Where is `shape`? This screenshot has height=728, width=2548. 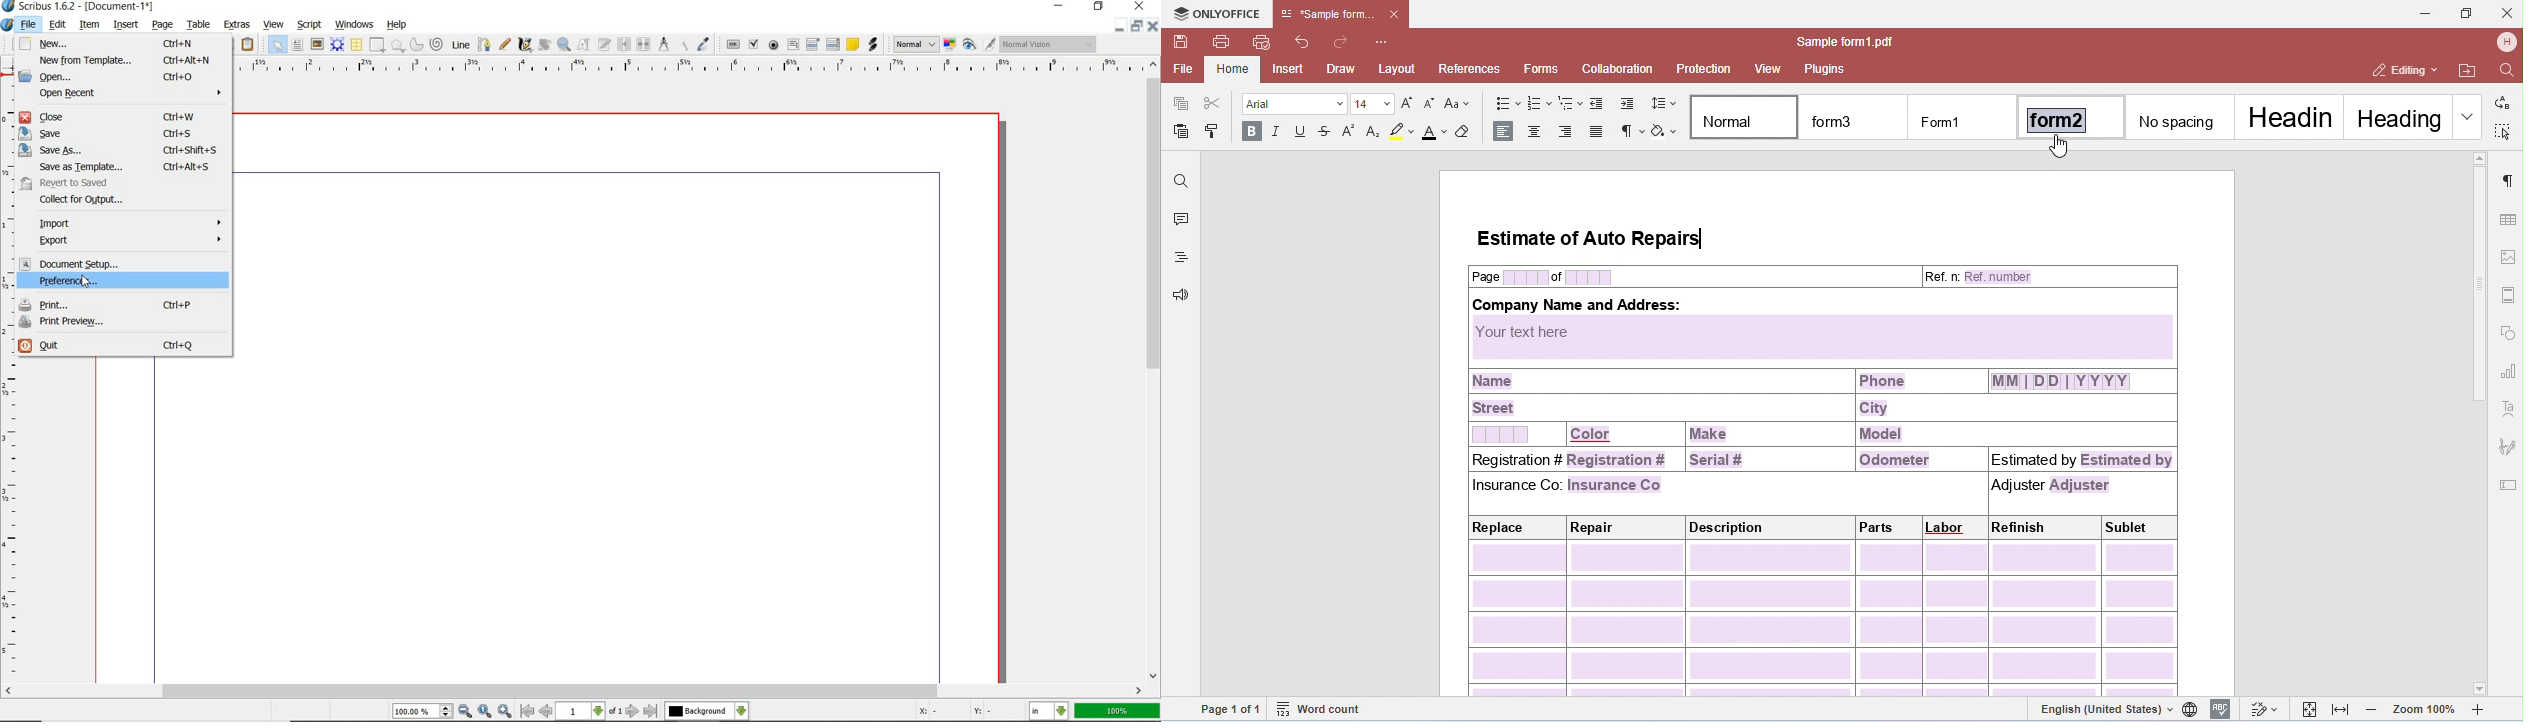
shape is located at coordinates (378, 45).